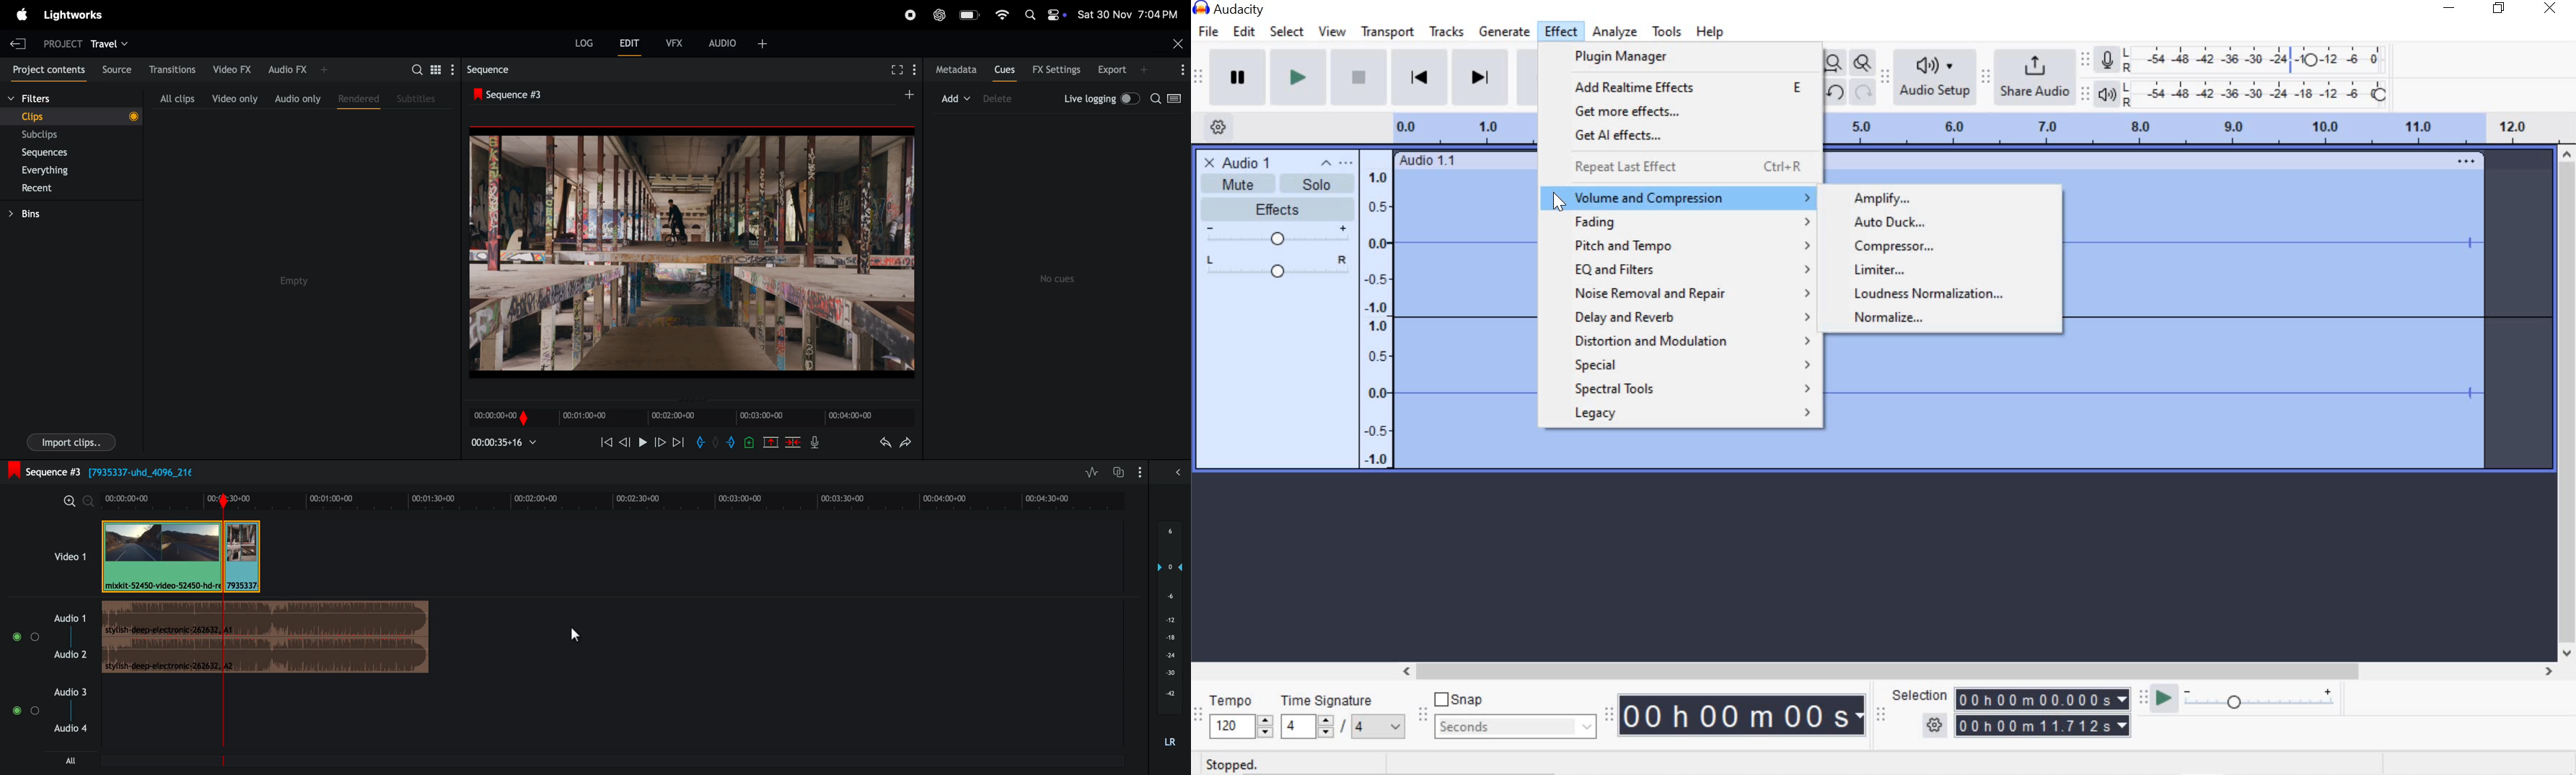 The height and width of the screenshot is (784, 2576). Describe the element at coordinates (1244, 31) in the screenshot. I see `edit` at that location.